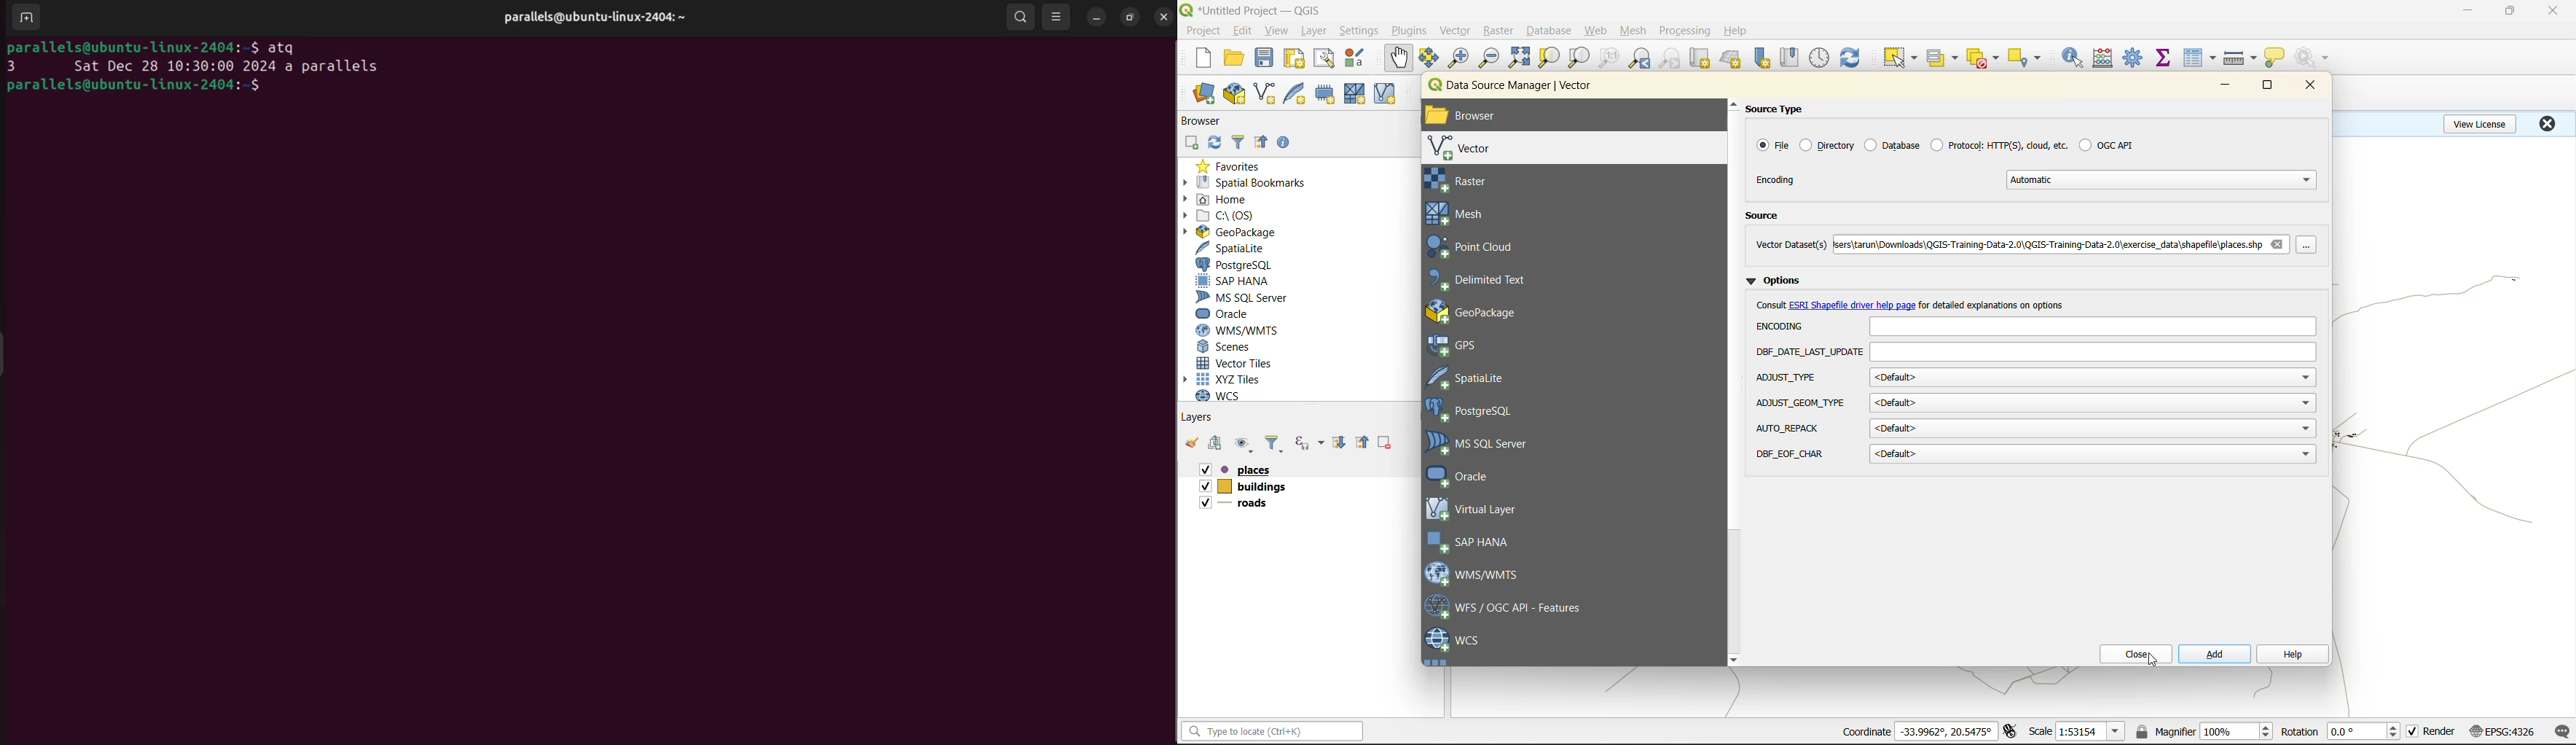 The width and height of the screenshot is (2576, 756). Describe the element at coordinates (1287, 146) in the screenshot. I see `enable/disable properties` at that location.